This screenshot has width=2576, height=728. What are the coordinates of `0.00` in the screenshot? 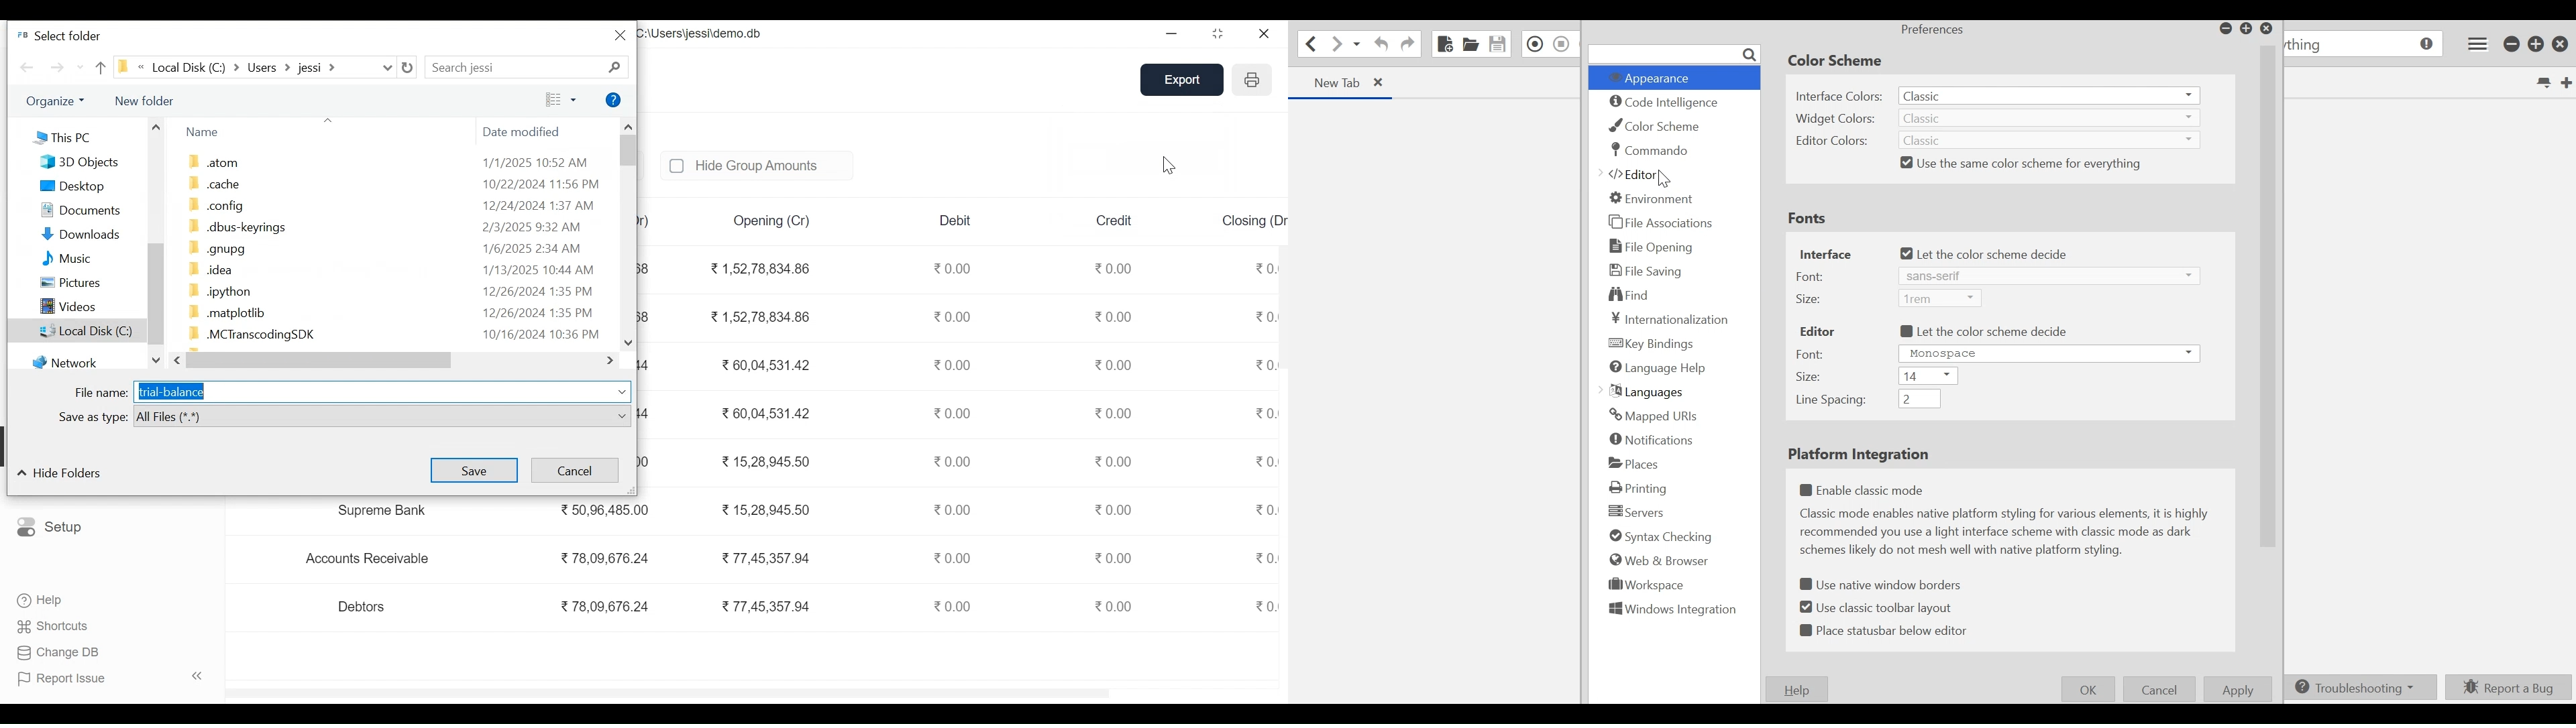 It's located at (1265, 367).